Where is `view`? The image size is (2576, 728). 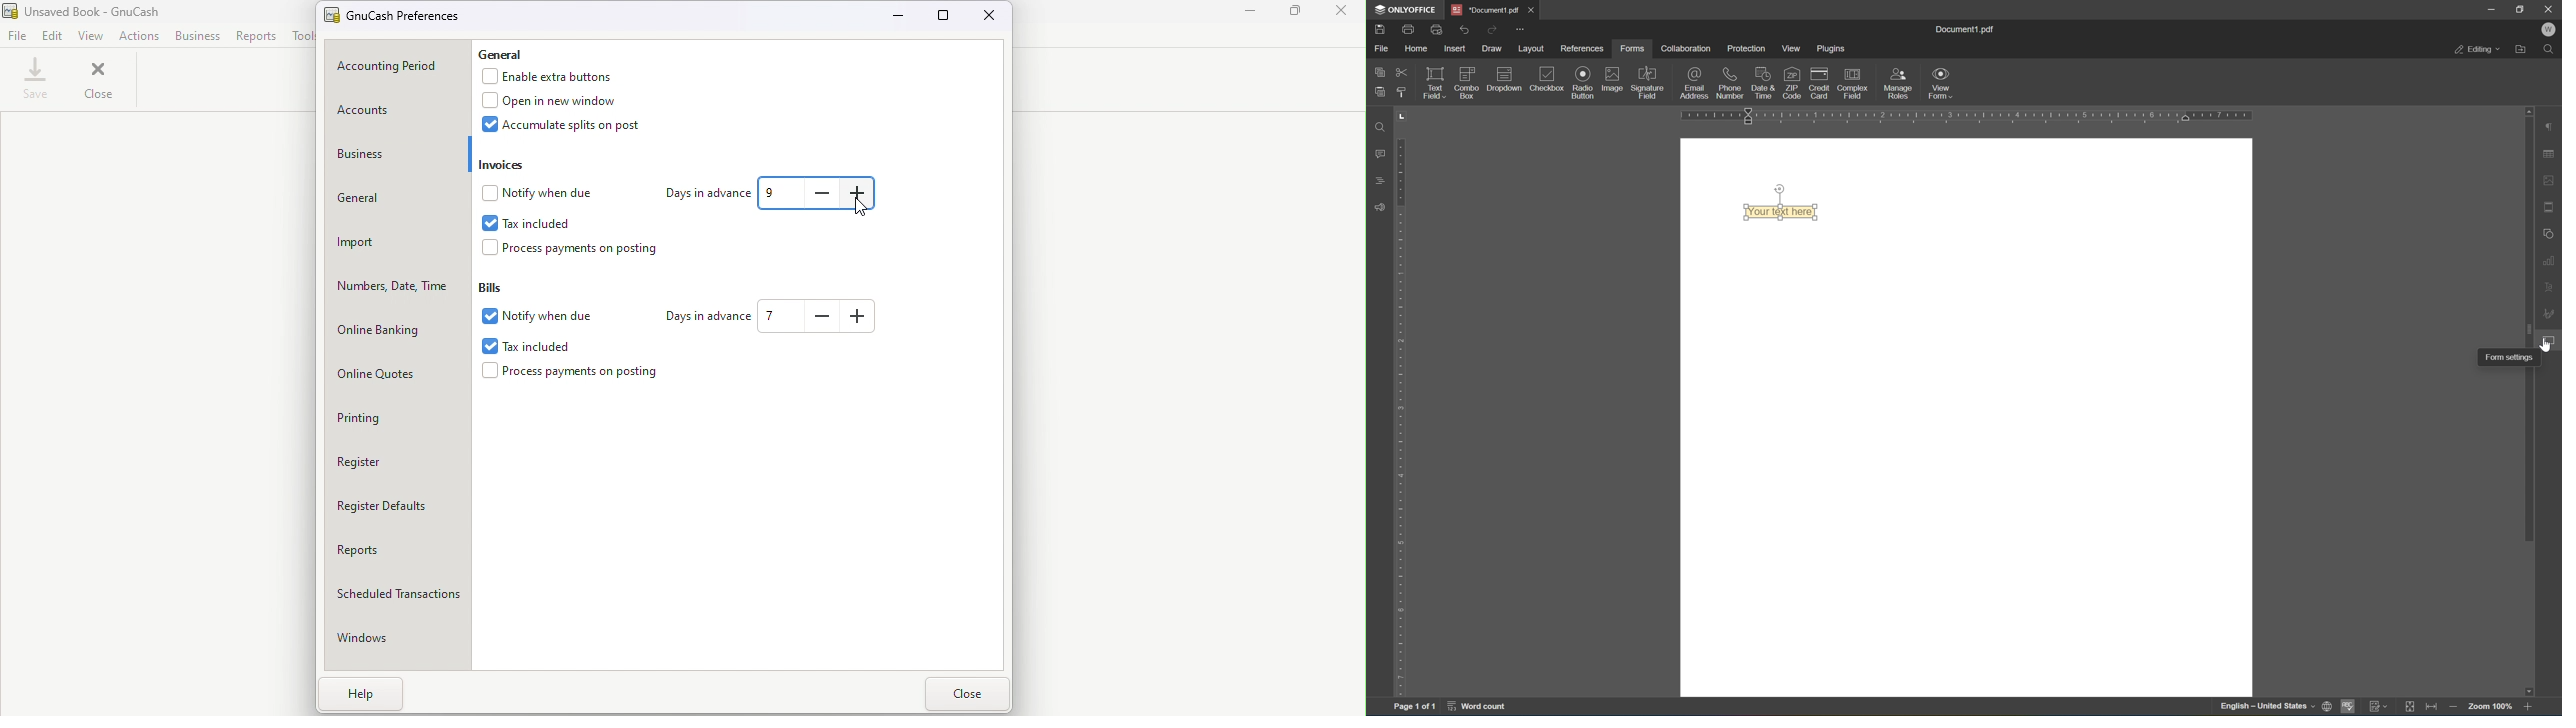
view is located at coordinates (1792, 47).